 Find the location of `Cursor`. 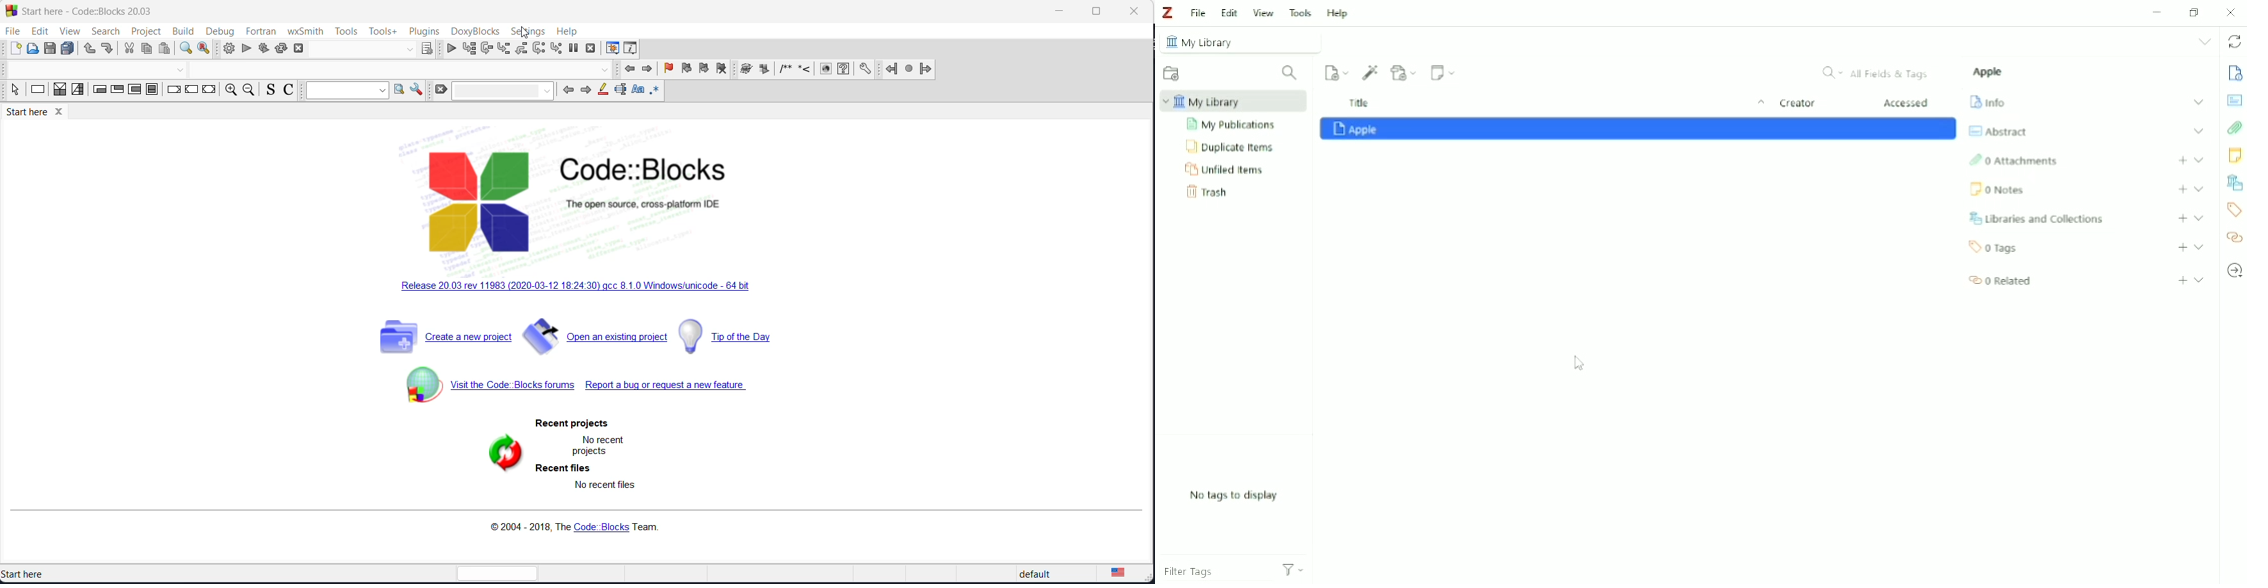

Cursor is located at coordinates (1578, 363).